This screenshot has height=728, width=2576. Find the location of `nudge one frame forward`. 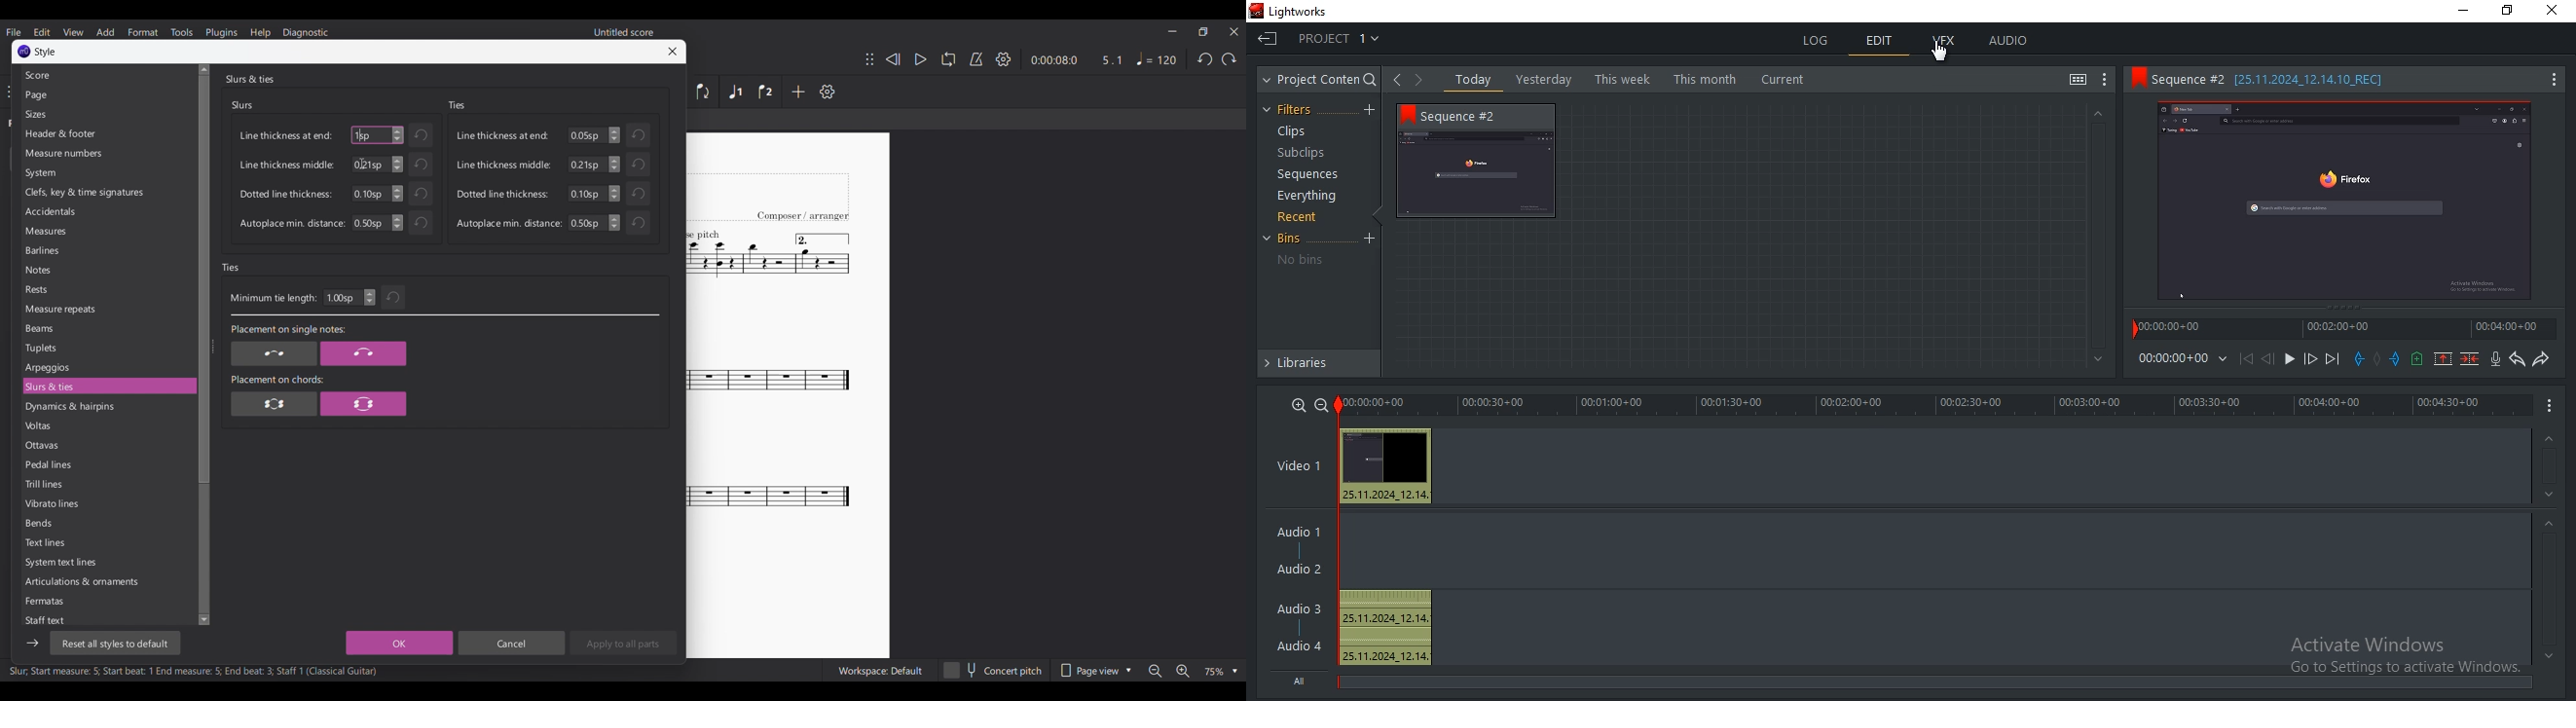

nudge one frame forward is located at coordinates (2309, 358).